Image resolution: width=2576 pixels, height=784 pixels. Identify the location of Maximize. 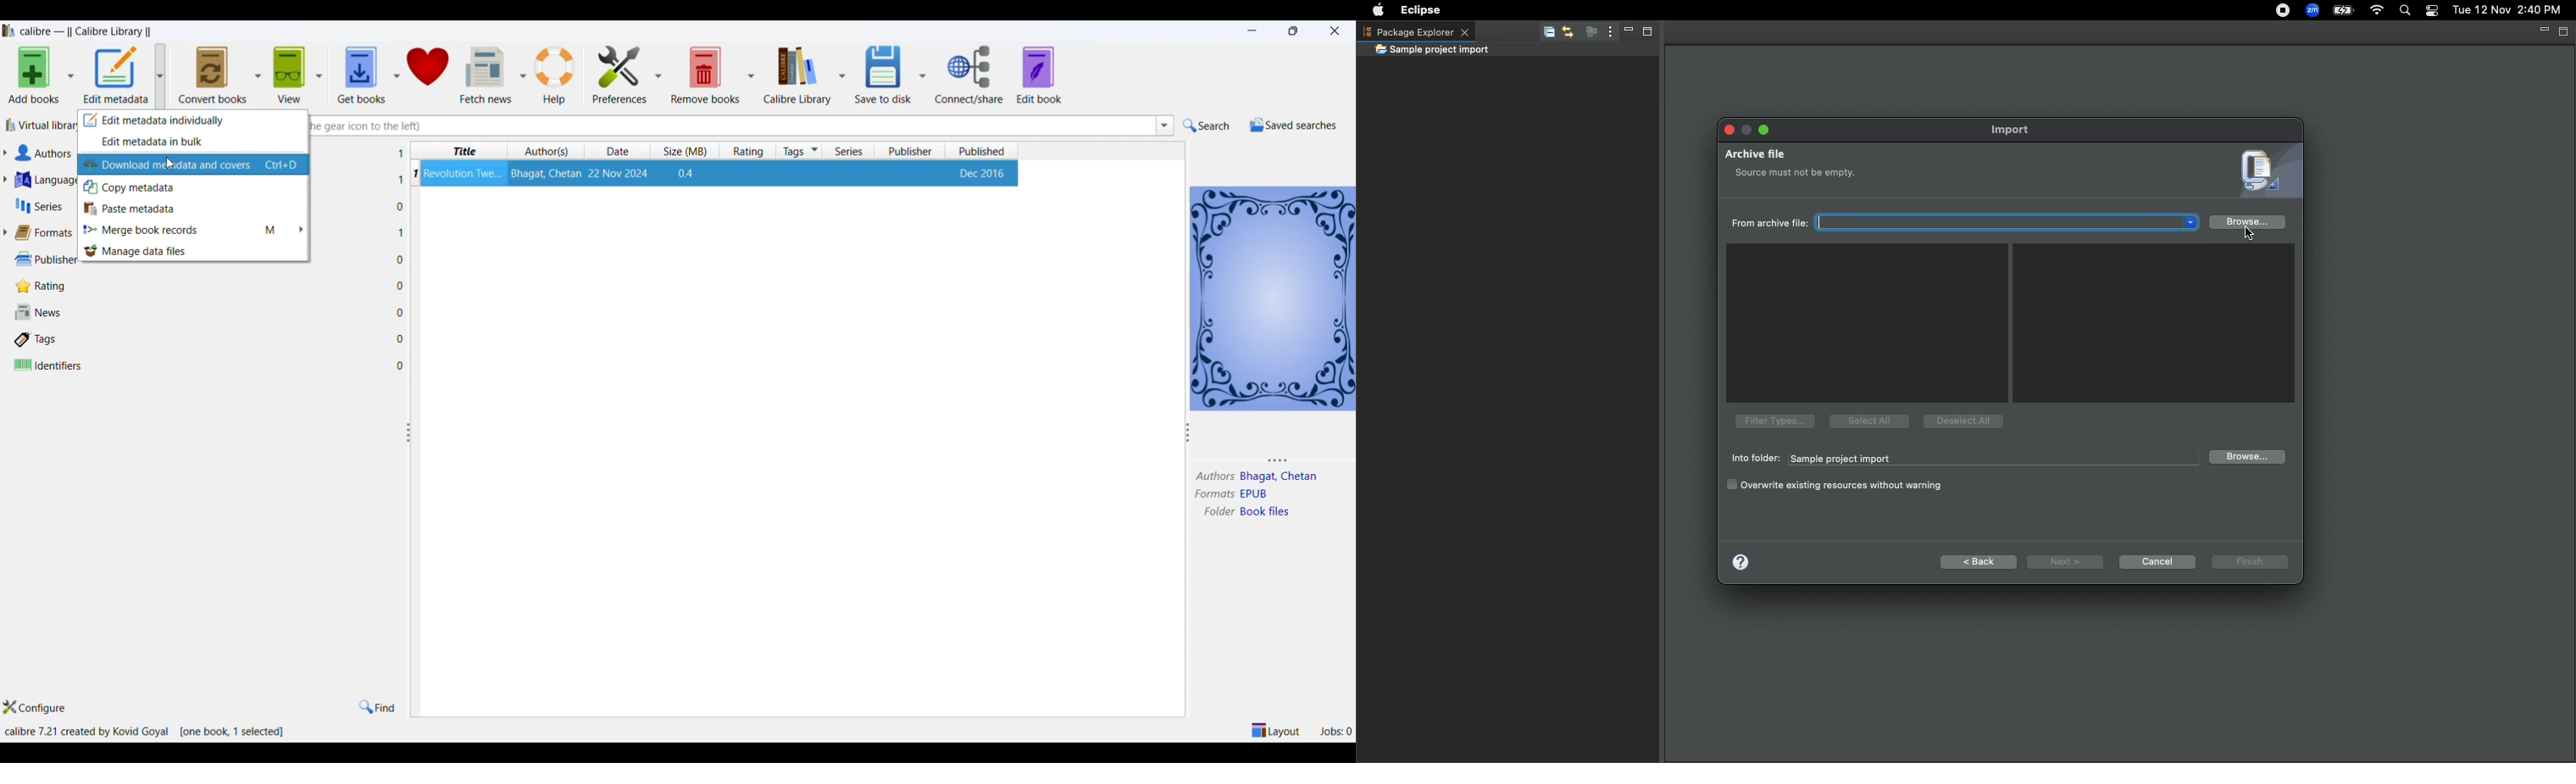
(2564, 31).